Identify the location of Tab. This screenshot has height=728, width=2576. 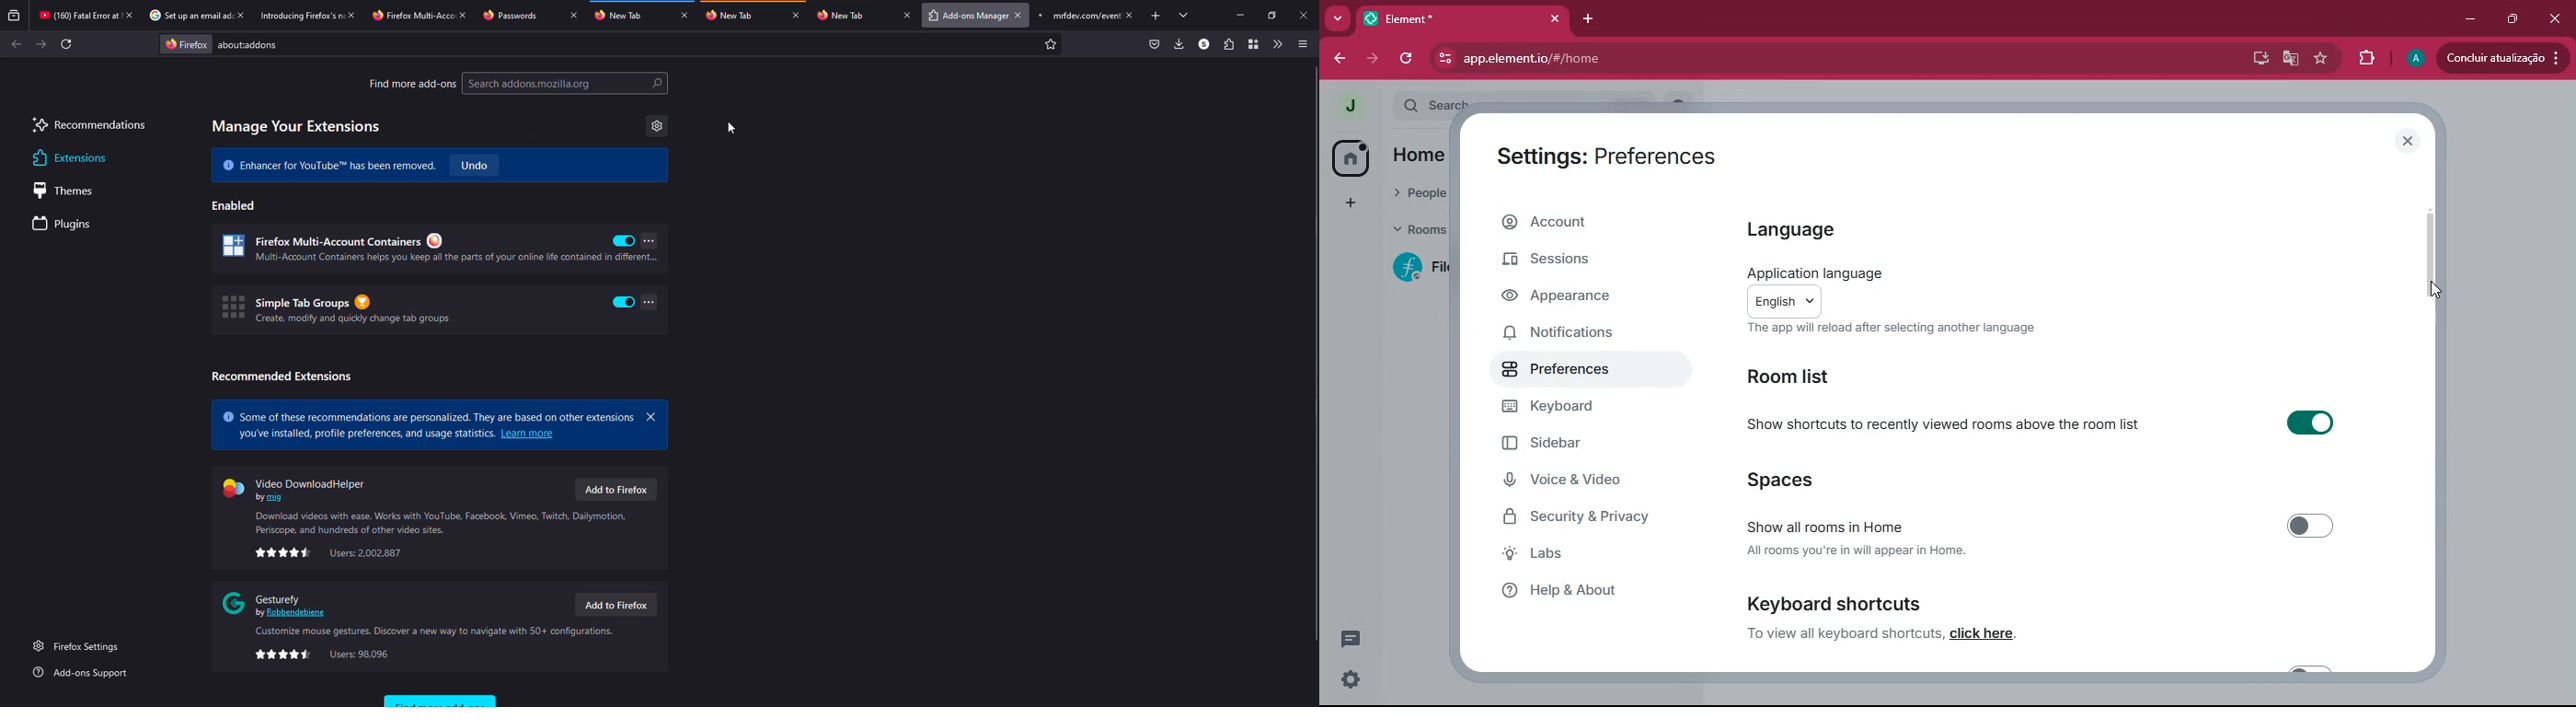
(1076, 15).